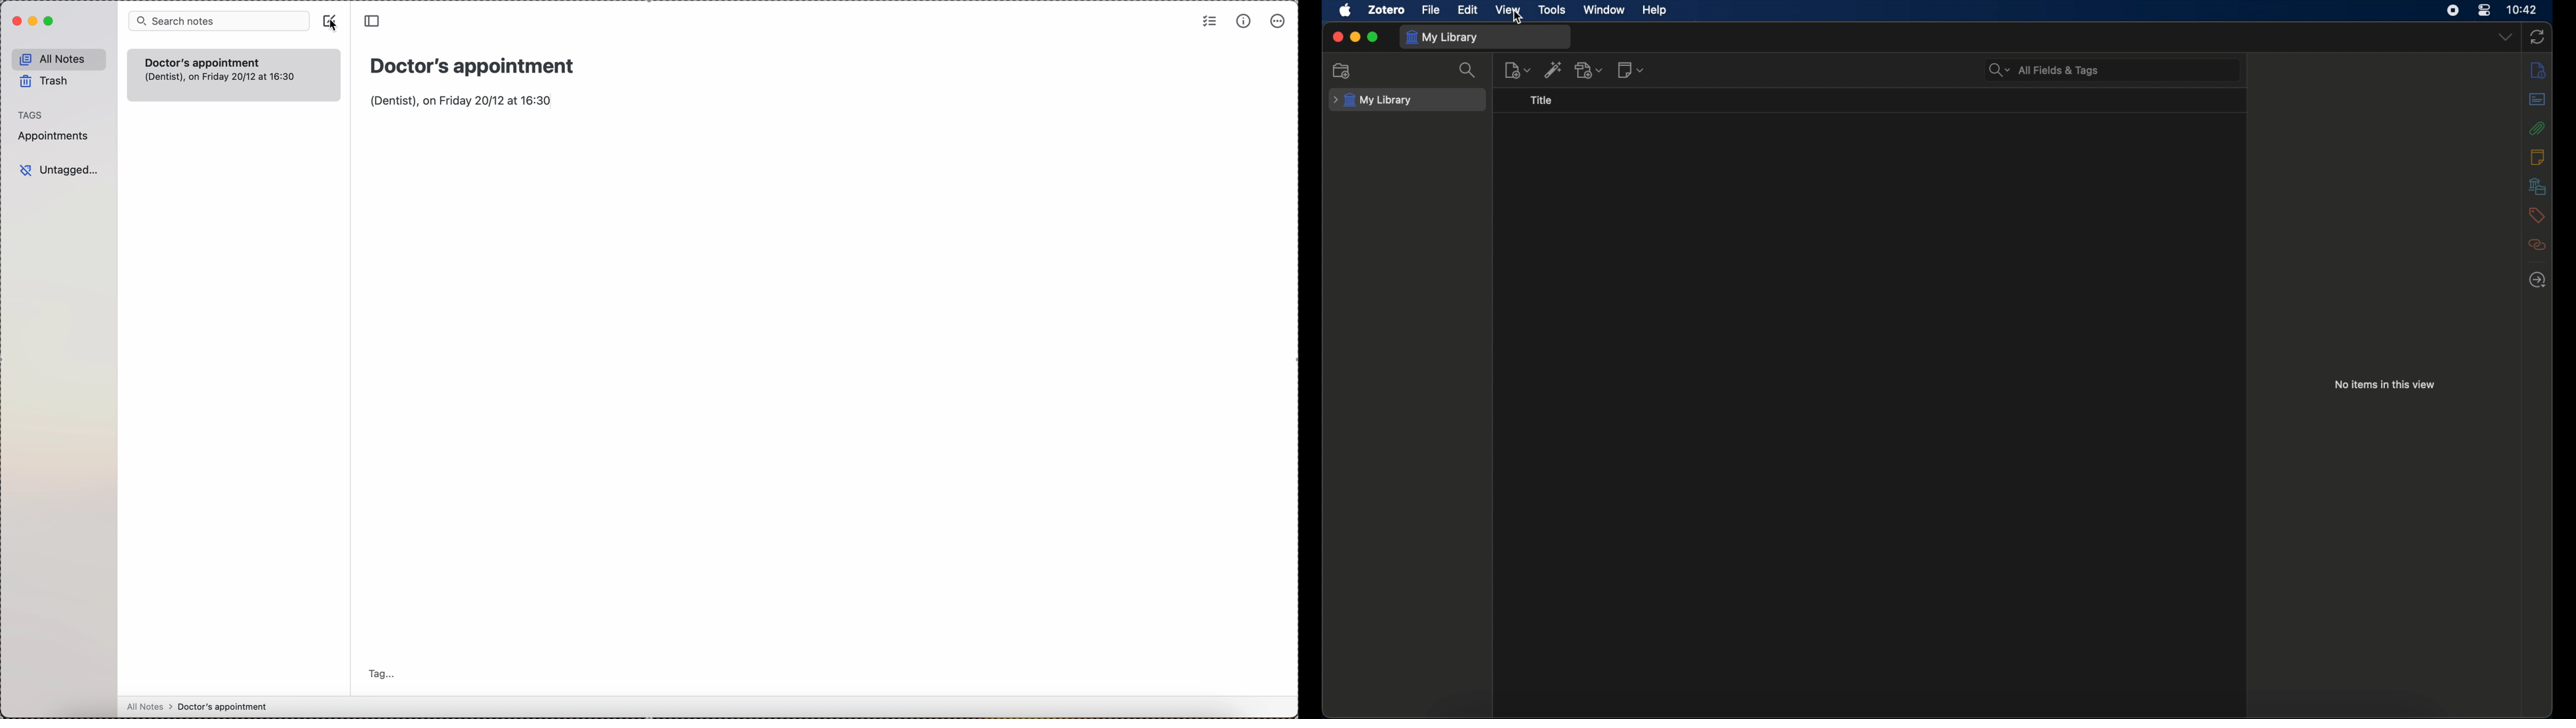  What do you see at coordinates (1518, 70) in the screenshot?
I see `new item` at bounding box center [1518, 70].